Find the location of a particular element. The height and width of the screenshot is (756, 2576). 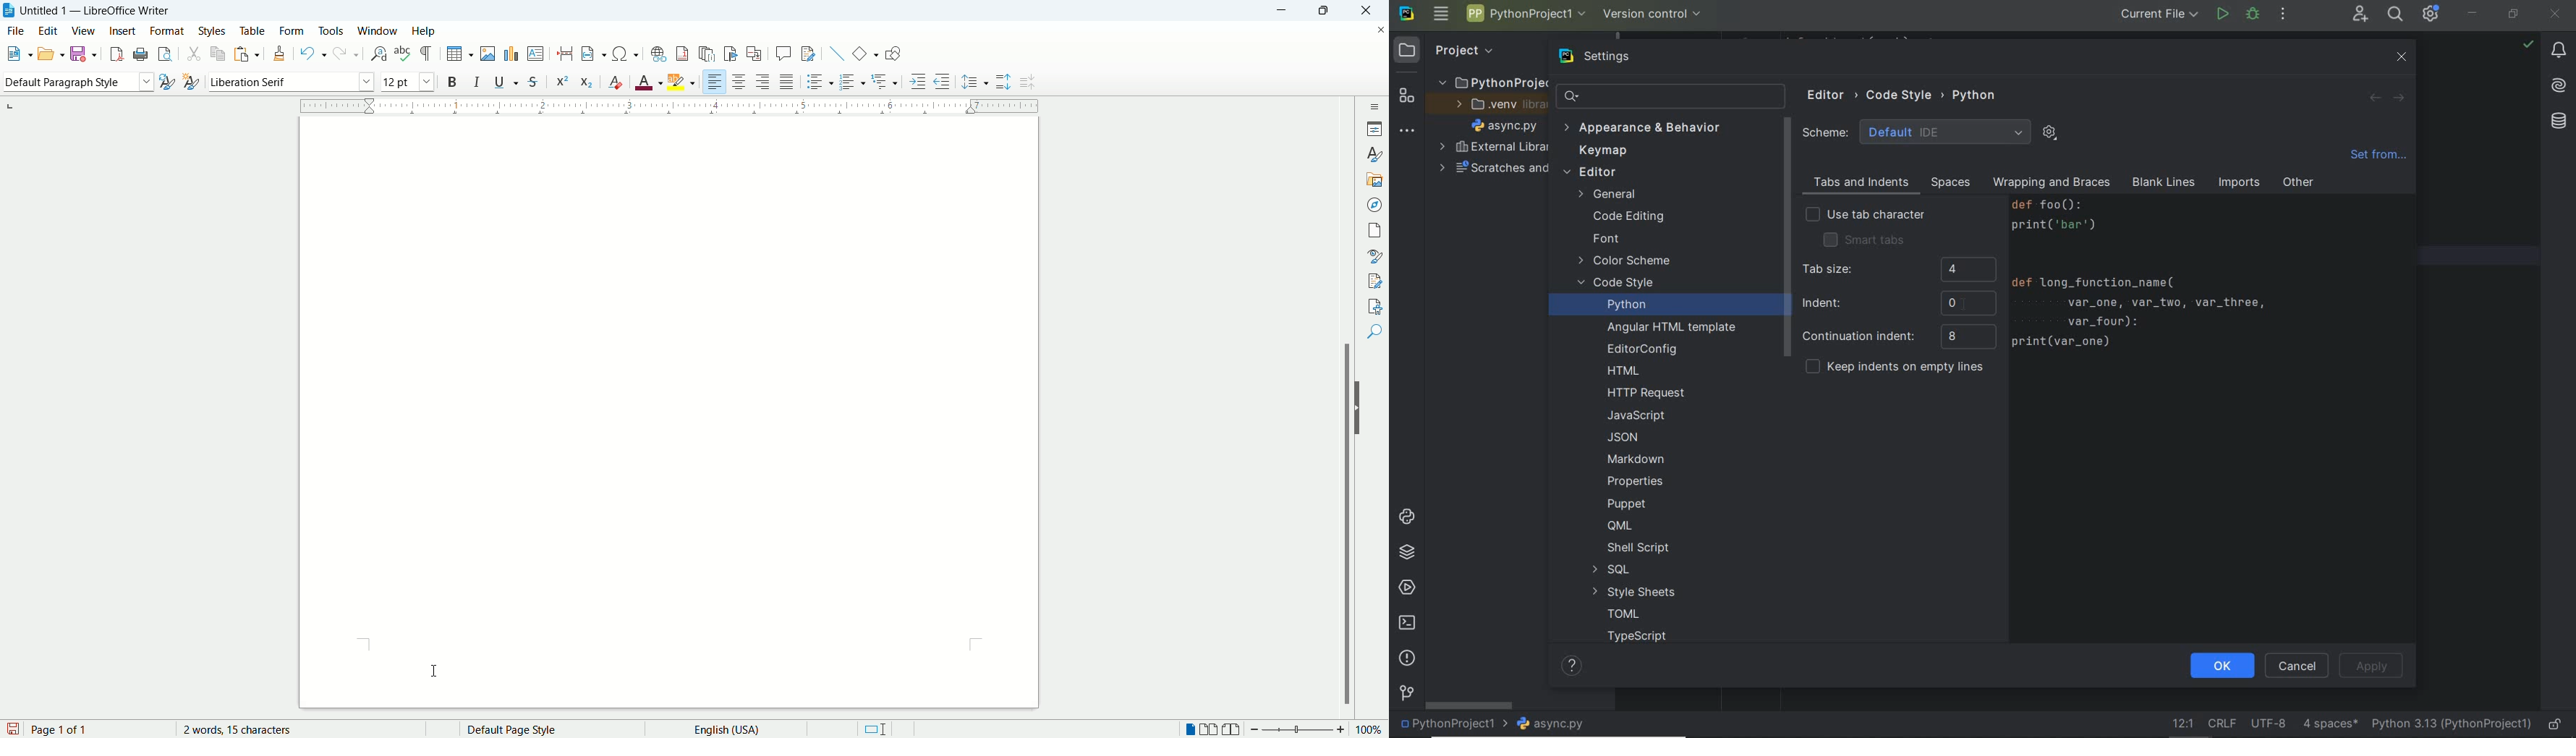

help is located at coordinates (423, 31).